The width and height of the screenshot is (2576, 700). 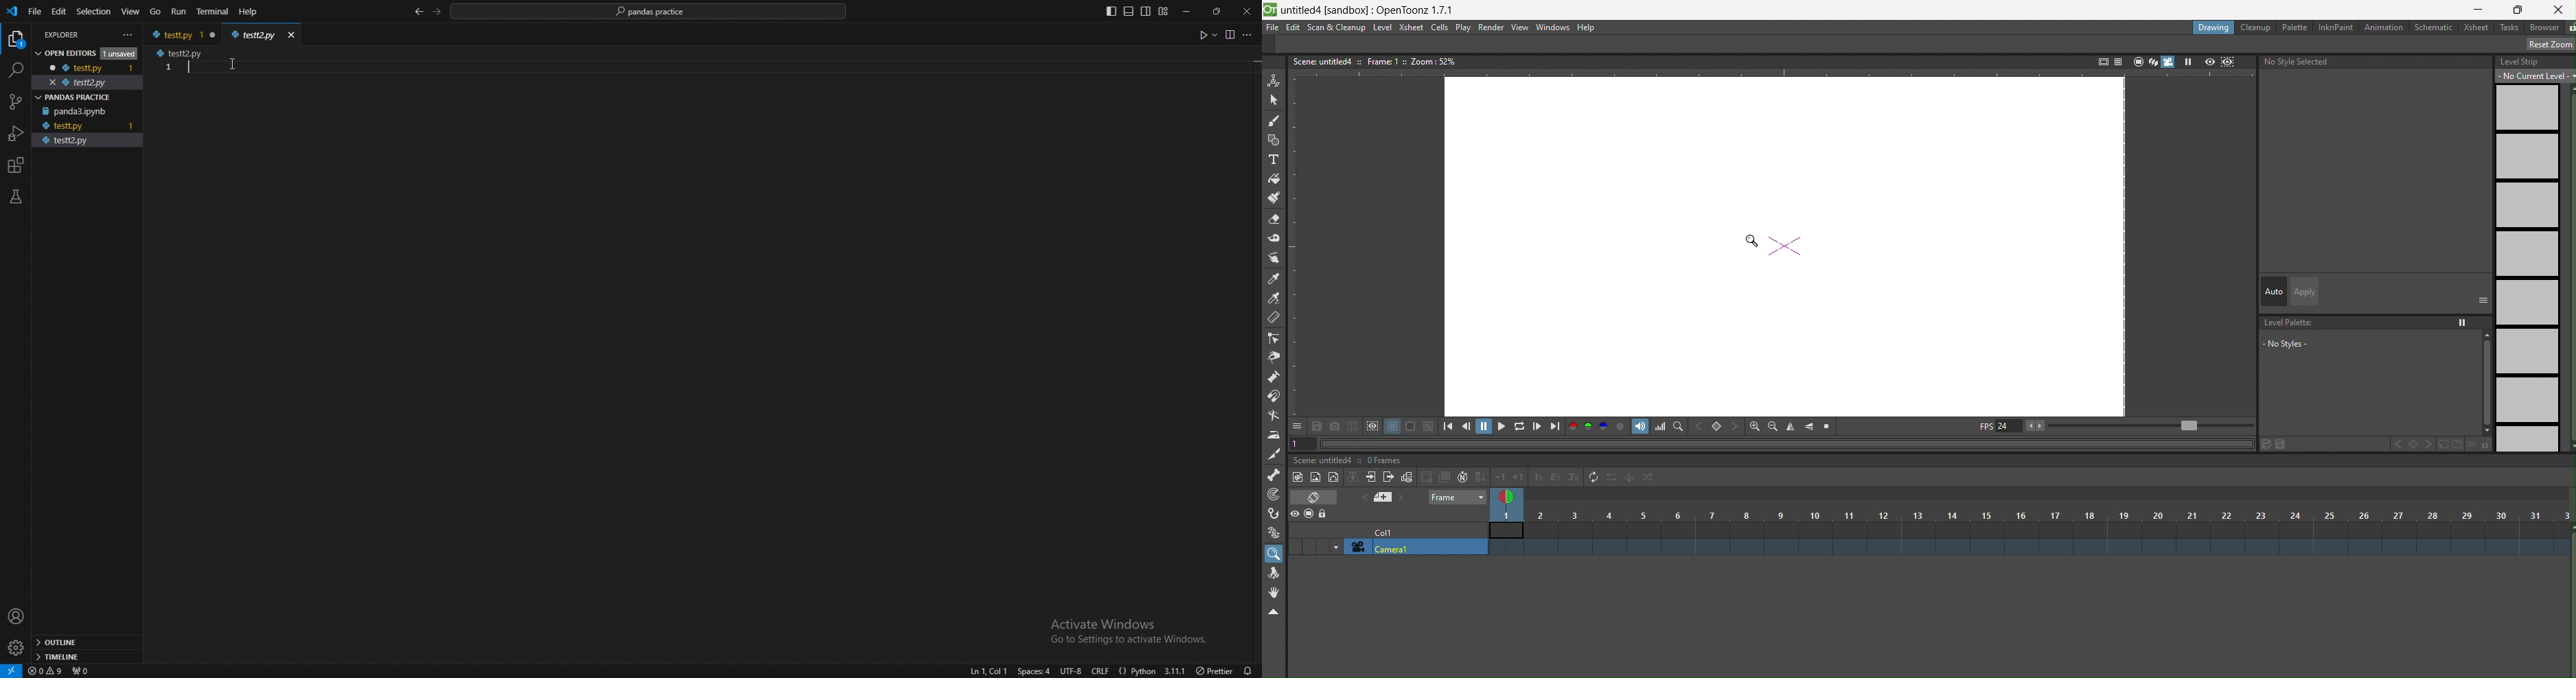 I want to click on close window, so click(x=292, y=34).